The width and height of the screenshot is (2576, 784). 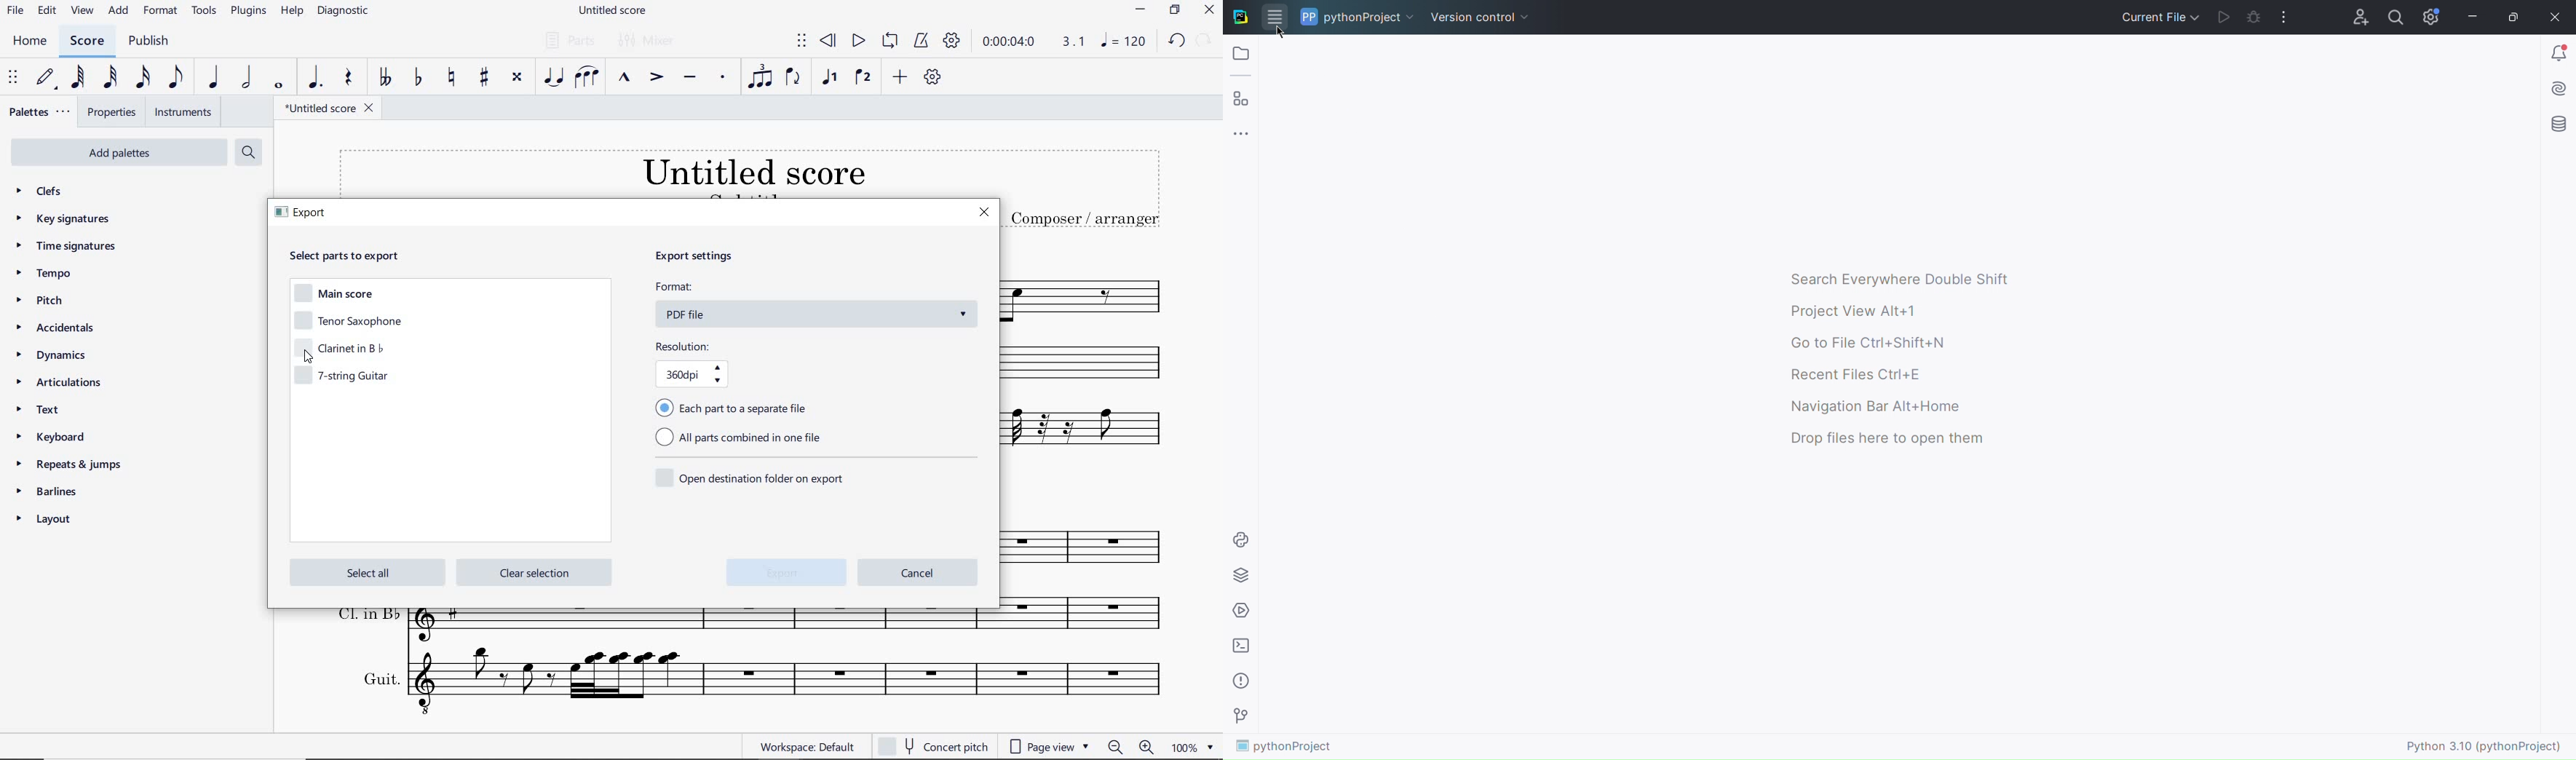 What do you see at coordinates (817, 304) in the screenshot?
I see `format` at bounding box center [817, 304].